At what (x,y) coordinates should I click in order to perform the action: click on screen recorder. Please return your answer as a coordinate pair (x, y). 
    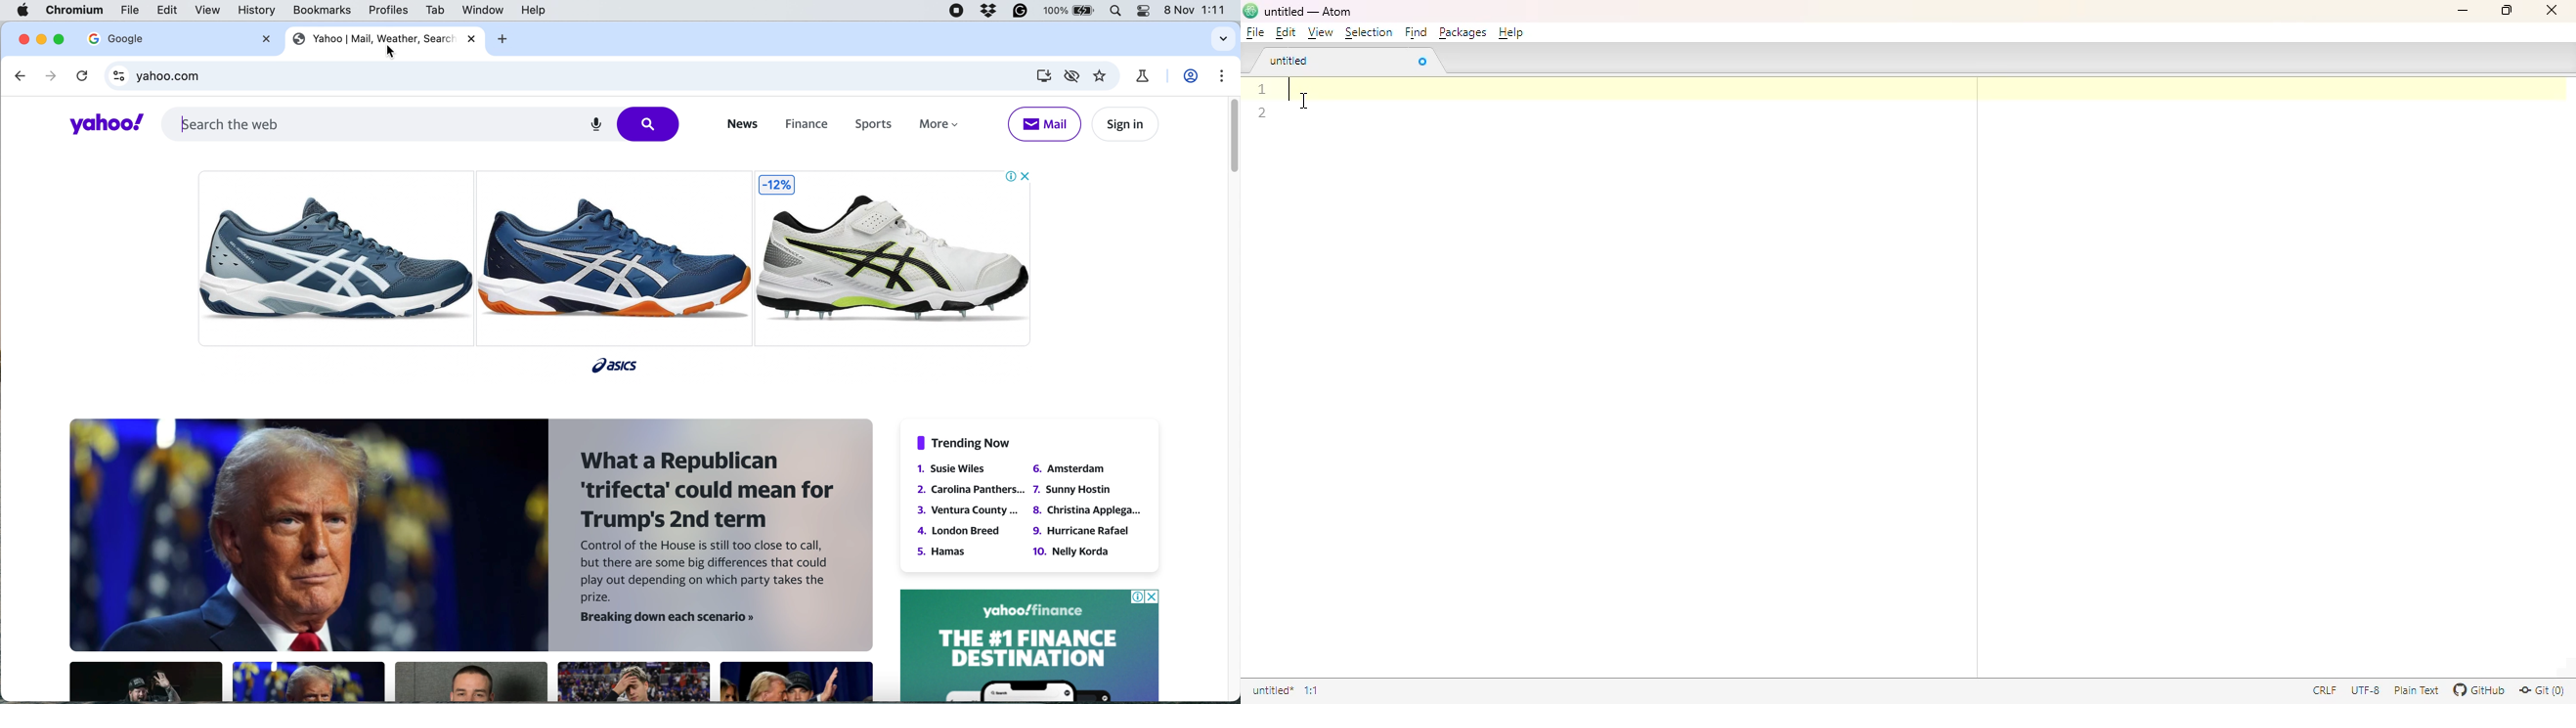
    Looking at the image, I should click on (957, 12).